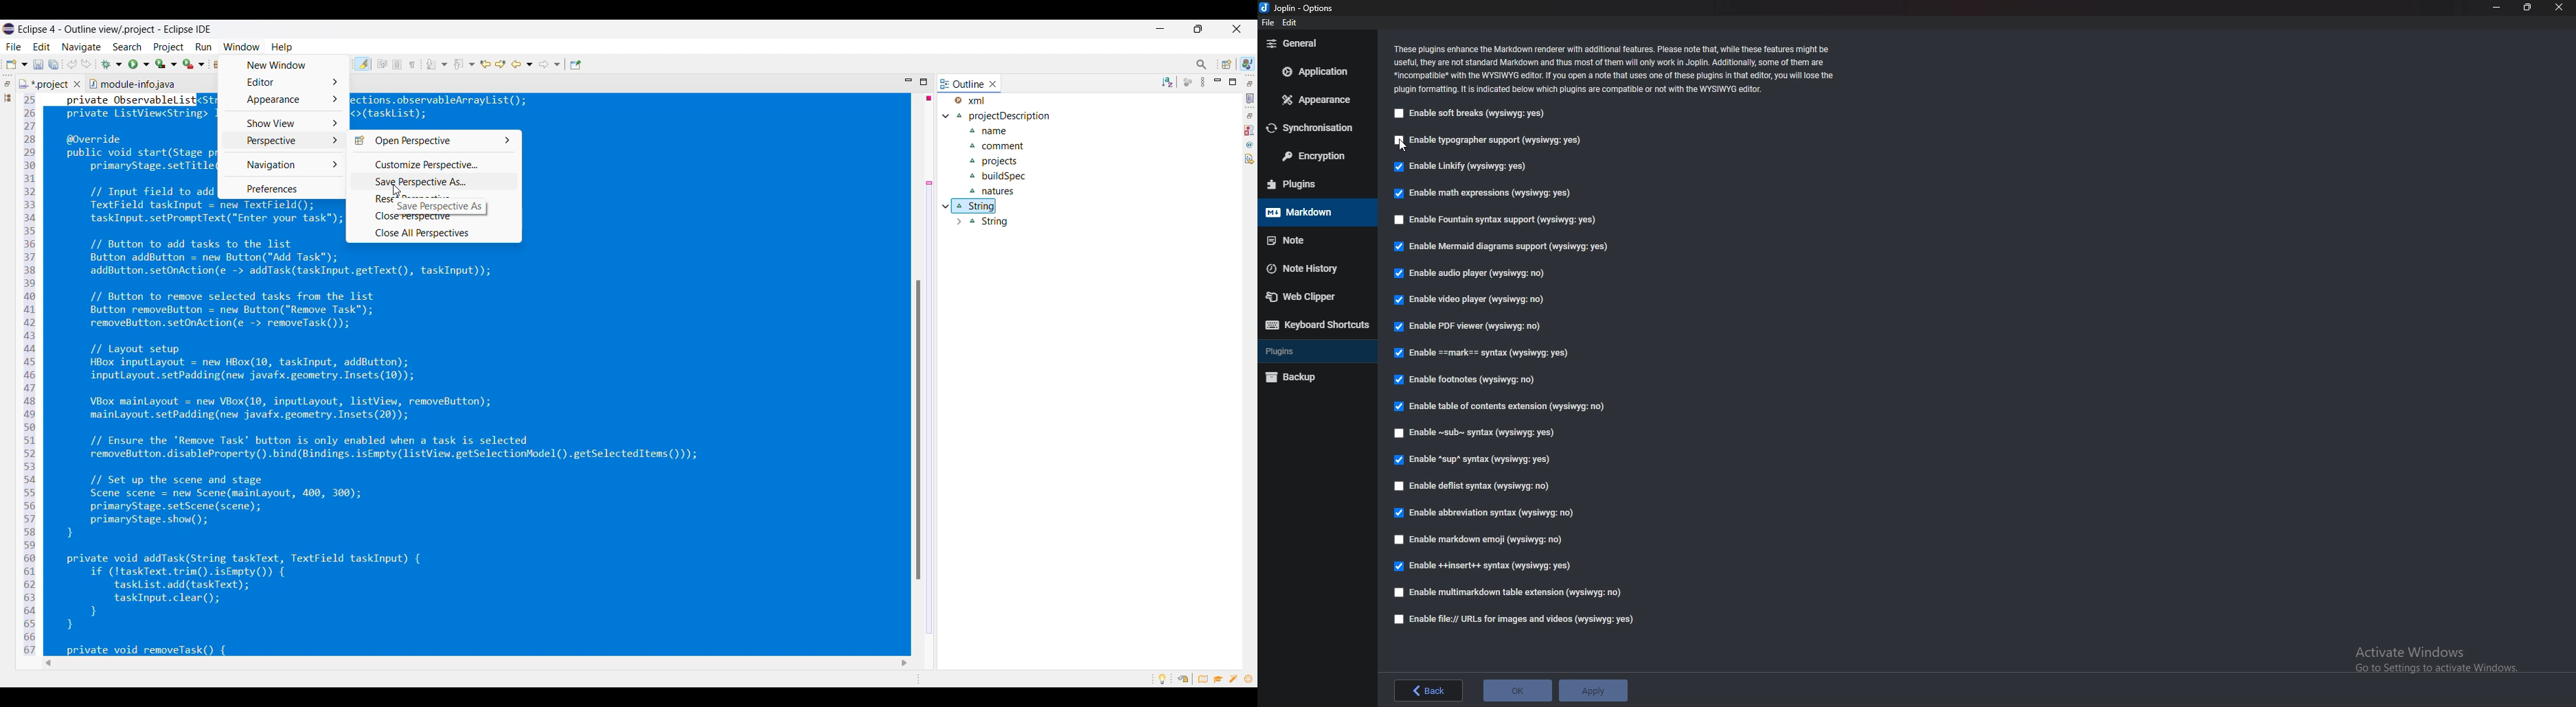 This screenshot has width=2576, height=728. Describe the element at coordinates (1593, 692) in the screenshot. I see `apply` at that location.